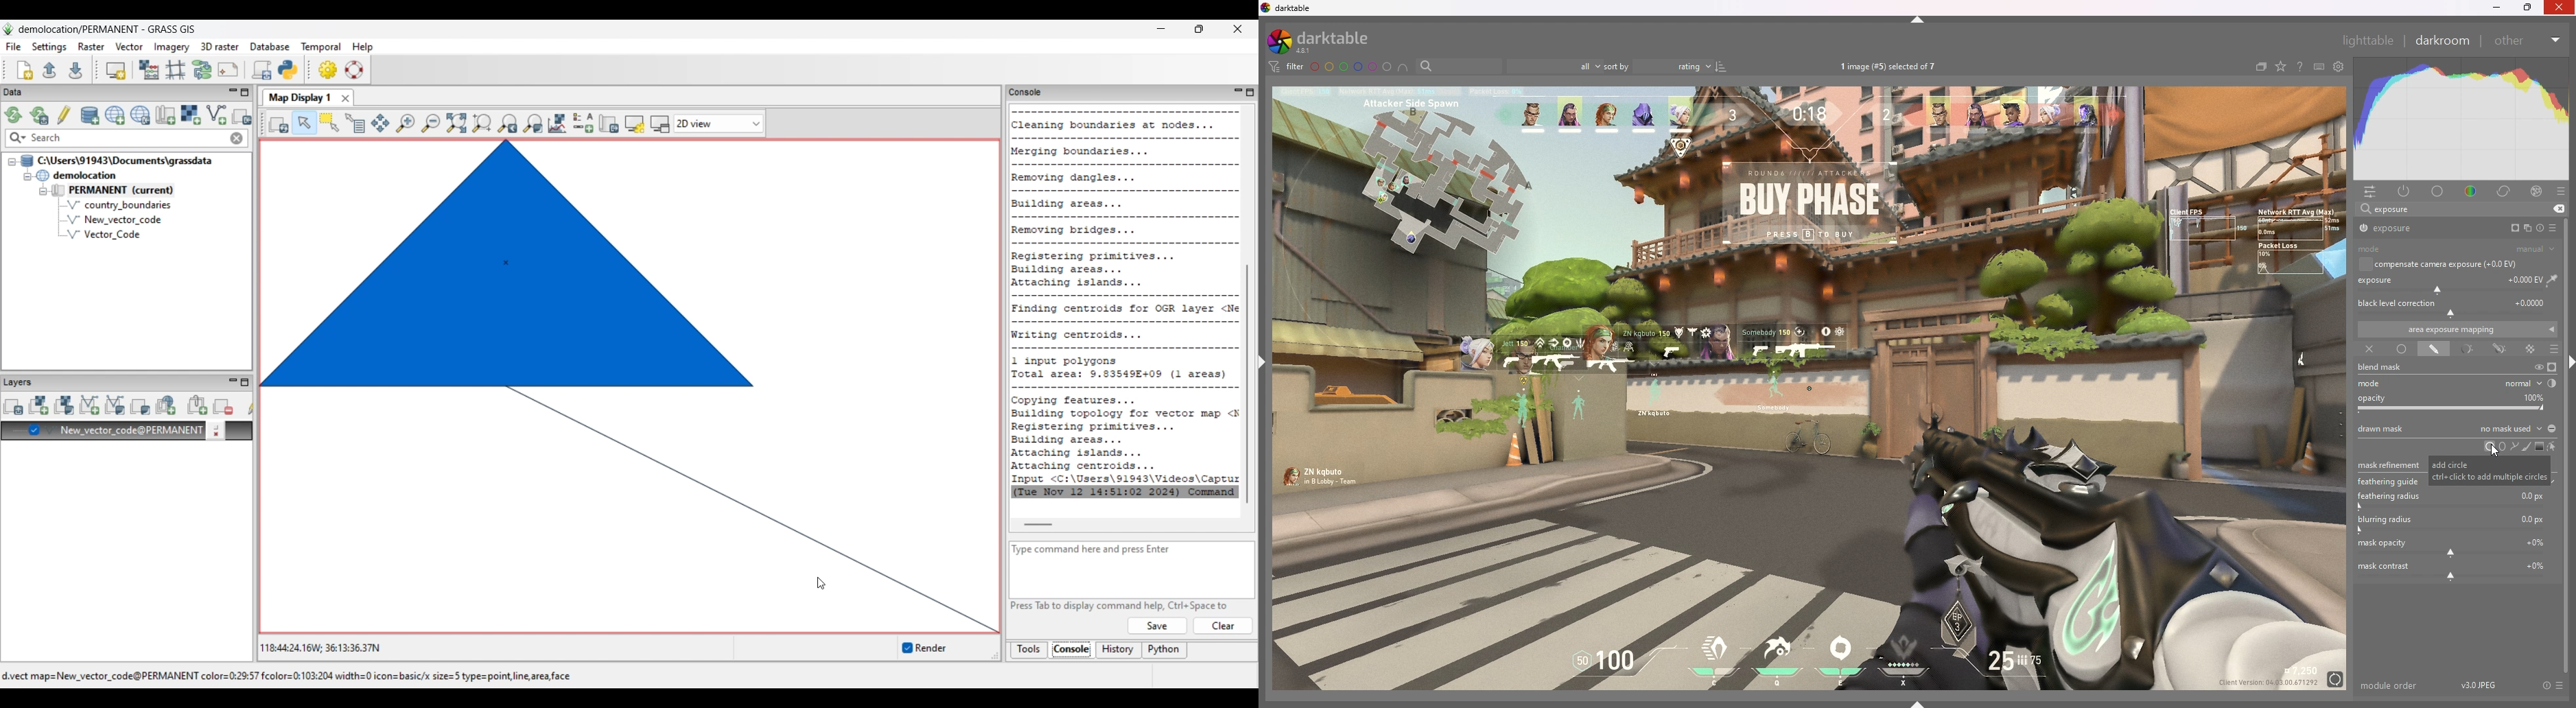 The height and width of the screenshot is (728, 2576). What do you see at coordinates (2496, 8) in the screenshot?
I see `minimize` at bounding box center [2496, 8].